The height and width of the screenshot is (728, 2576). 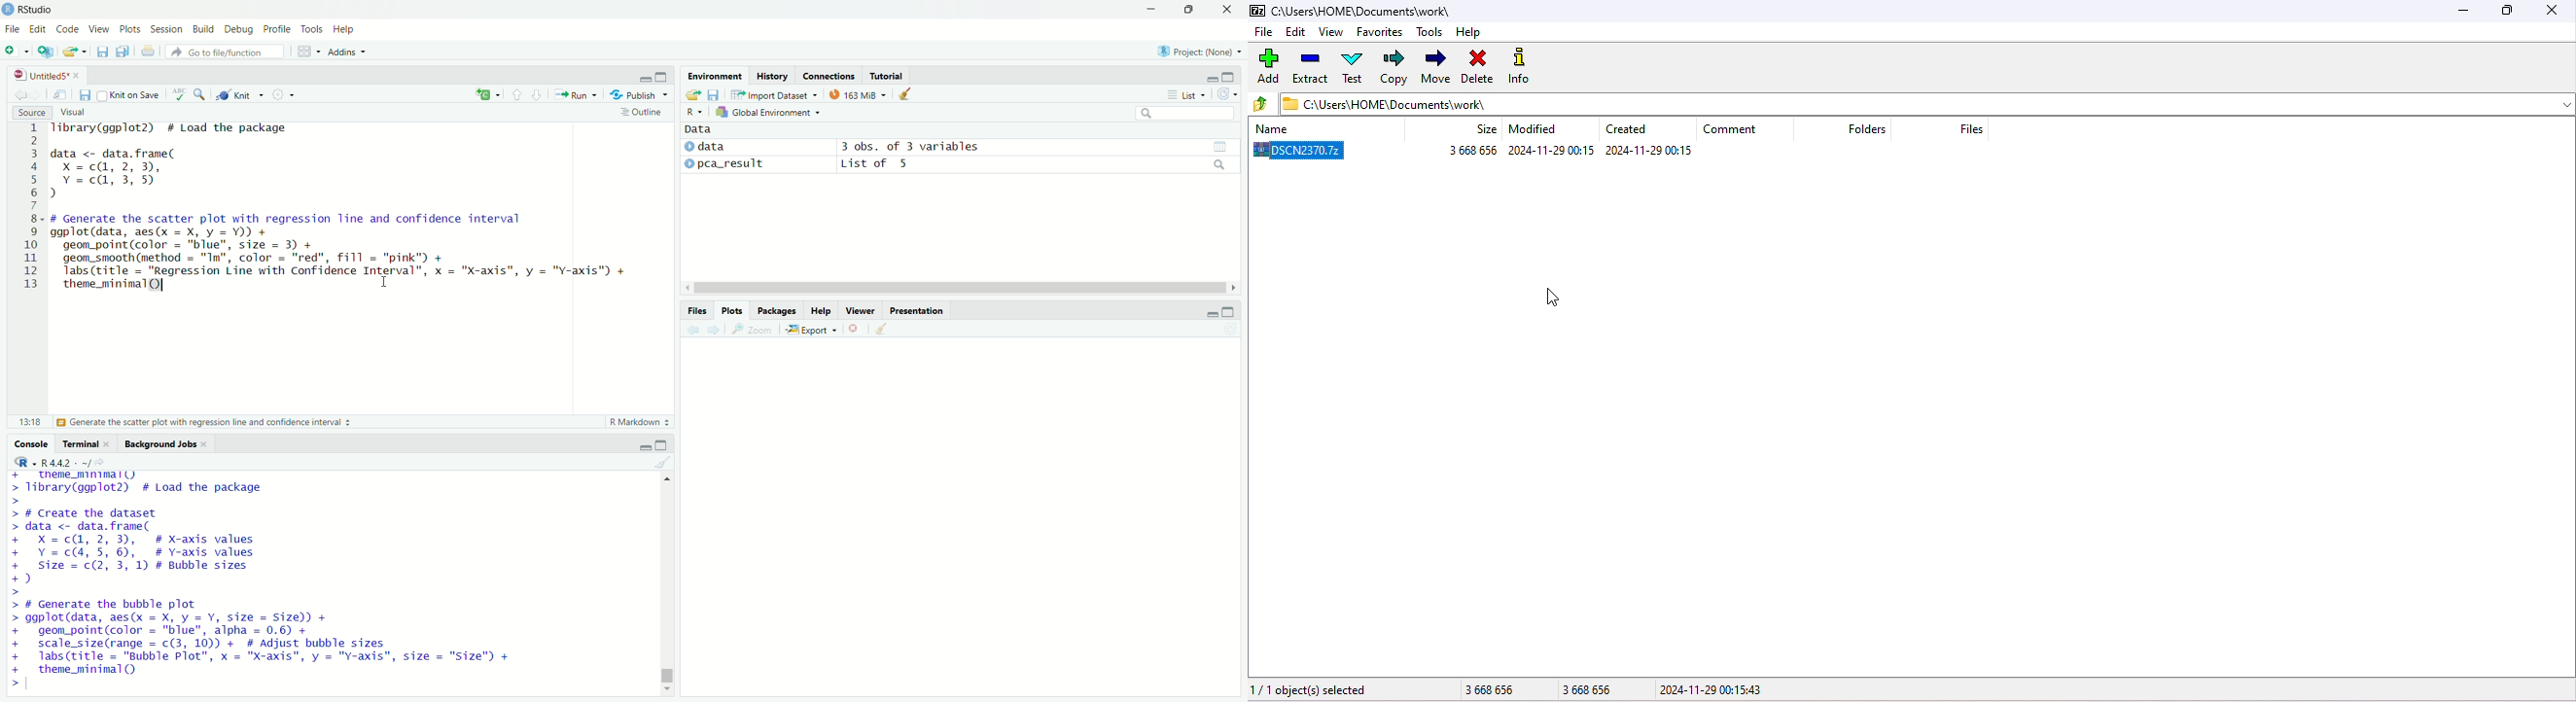 What do you see at coordinates (2552, 12) in the screenshot?
I see `close` at bounding box center [2552, 12].